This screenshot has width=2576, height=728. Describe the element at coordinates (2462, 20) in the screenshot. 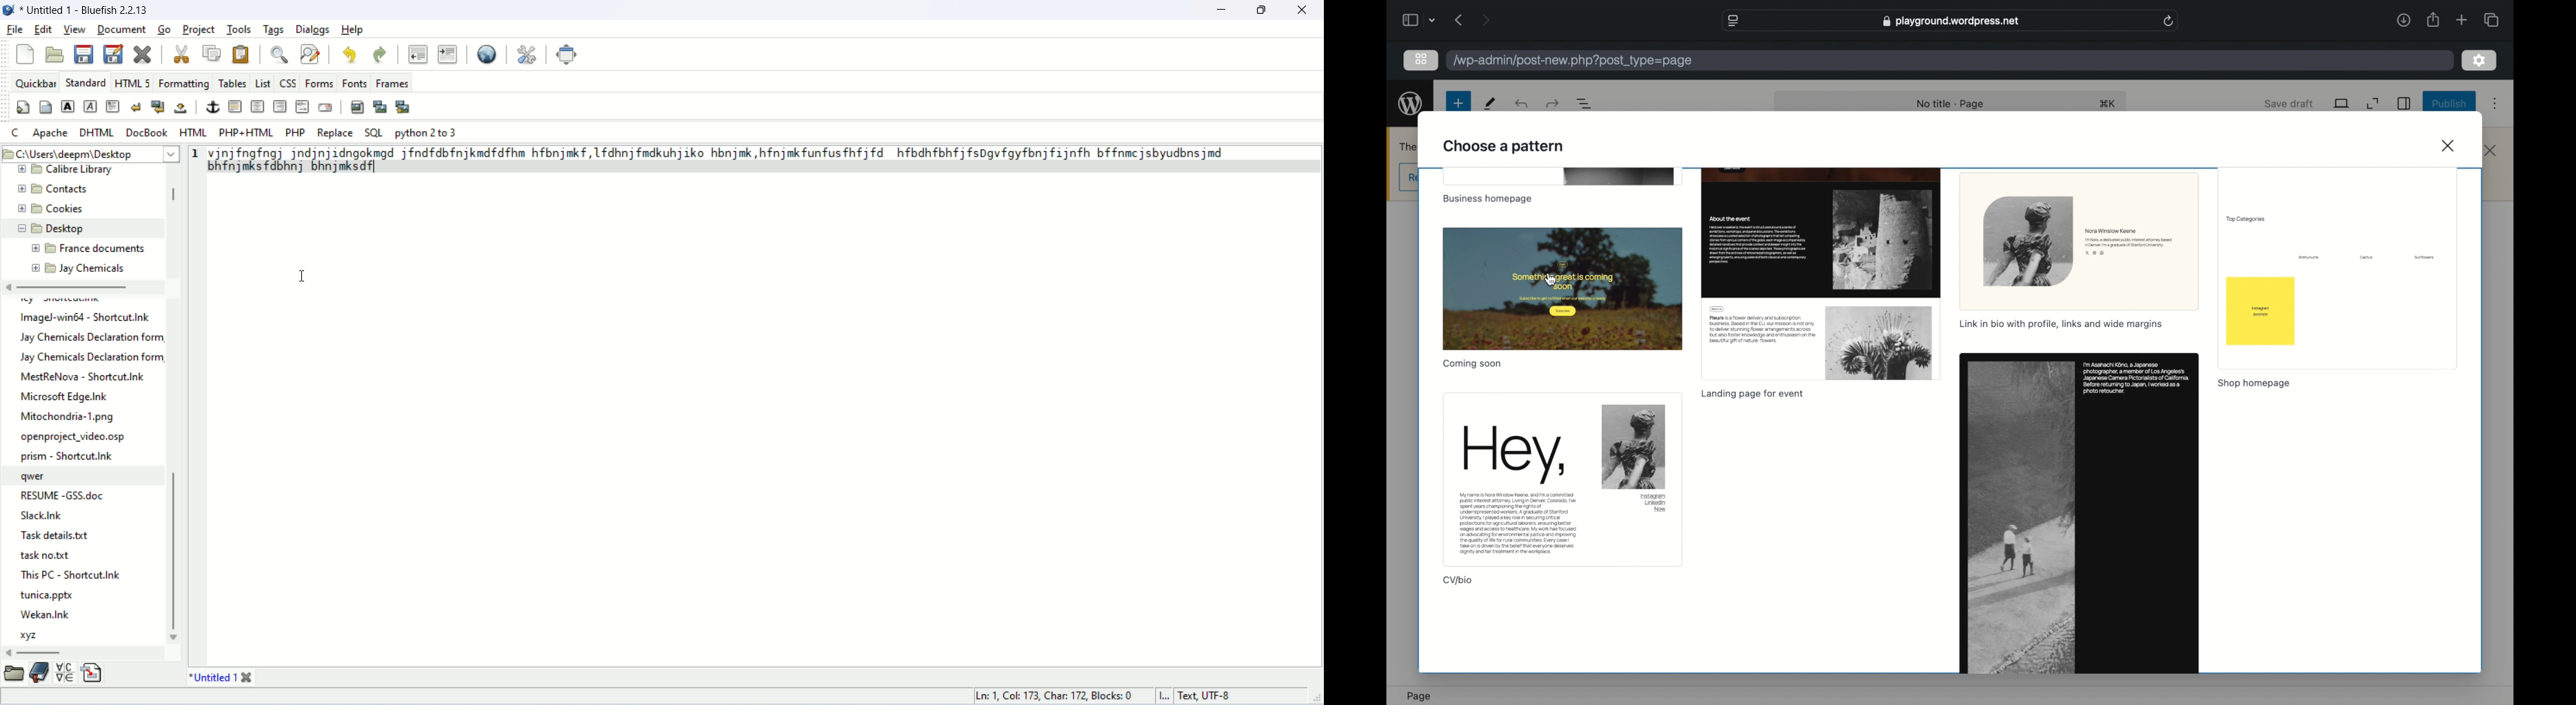

I see `new tab` at that location.